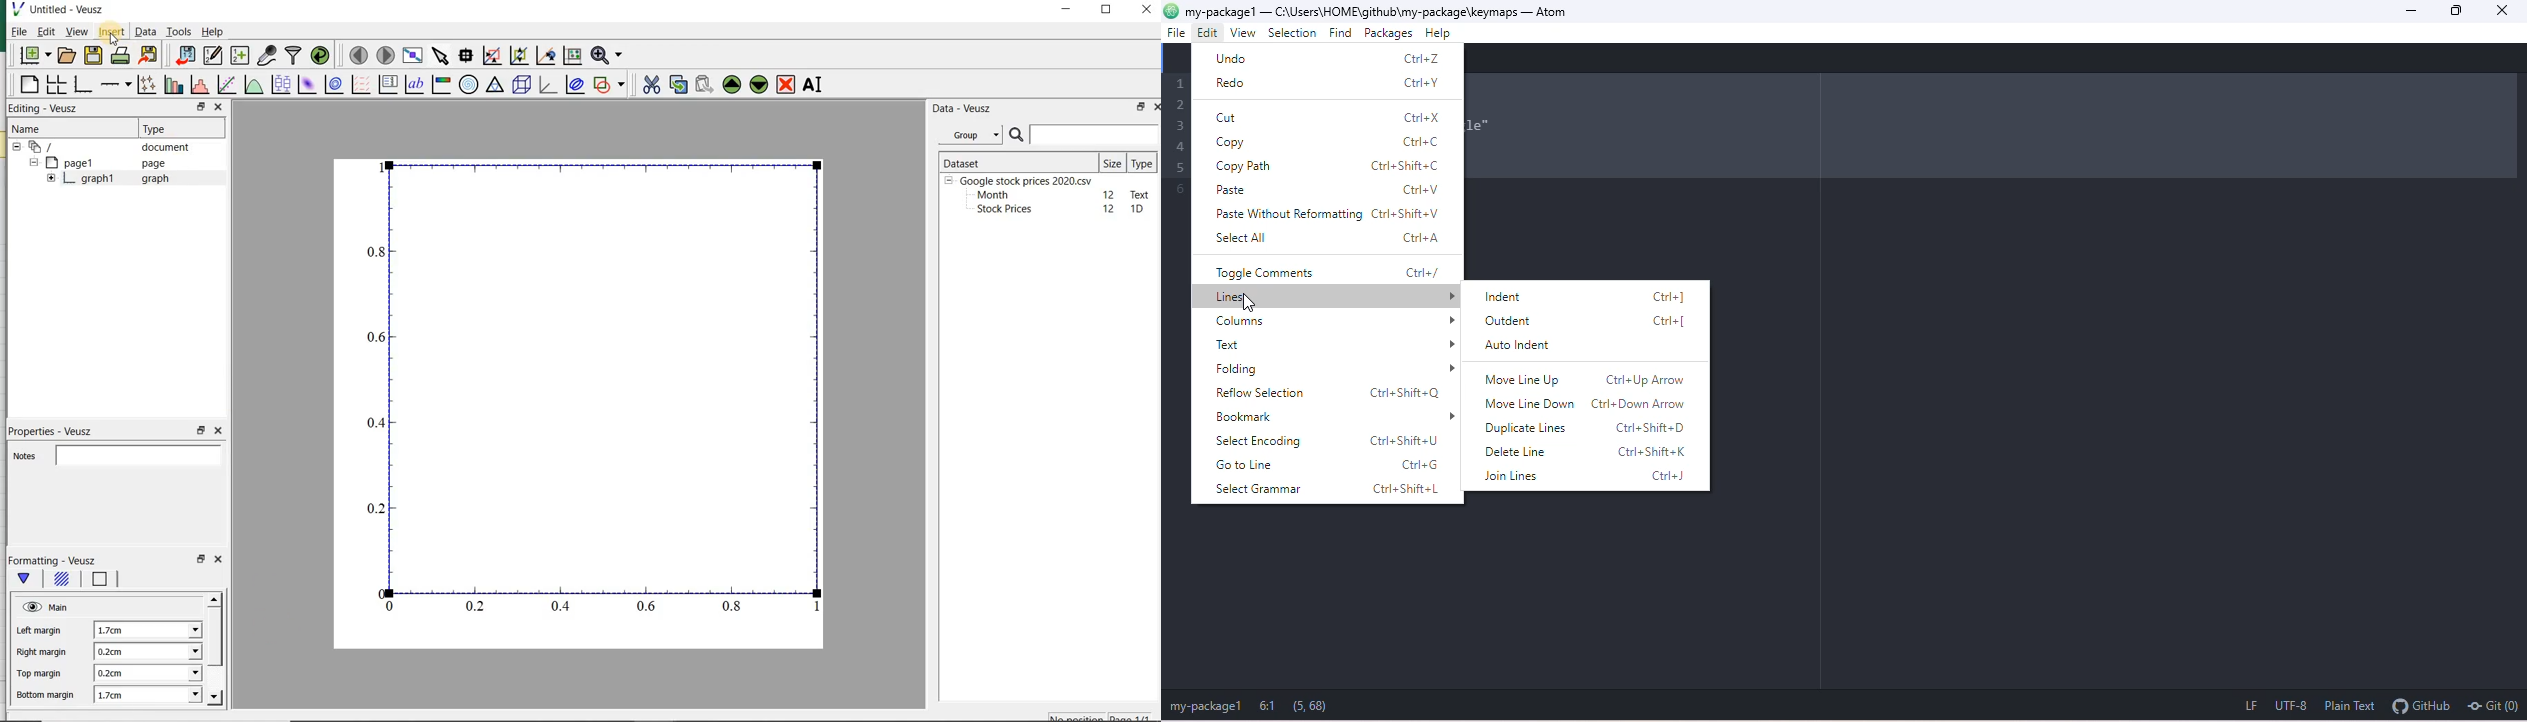 The width and height of the screenshot is (2548, 728). I want to click on text, so click(1138, 194).